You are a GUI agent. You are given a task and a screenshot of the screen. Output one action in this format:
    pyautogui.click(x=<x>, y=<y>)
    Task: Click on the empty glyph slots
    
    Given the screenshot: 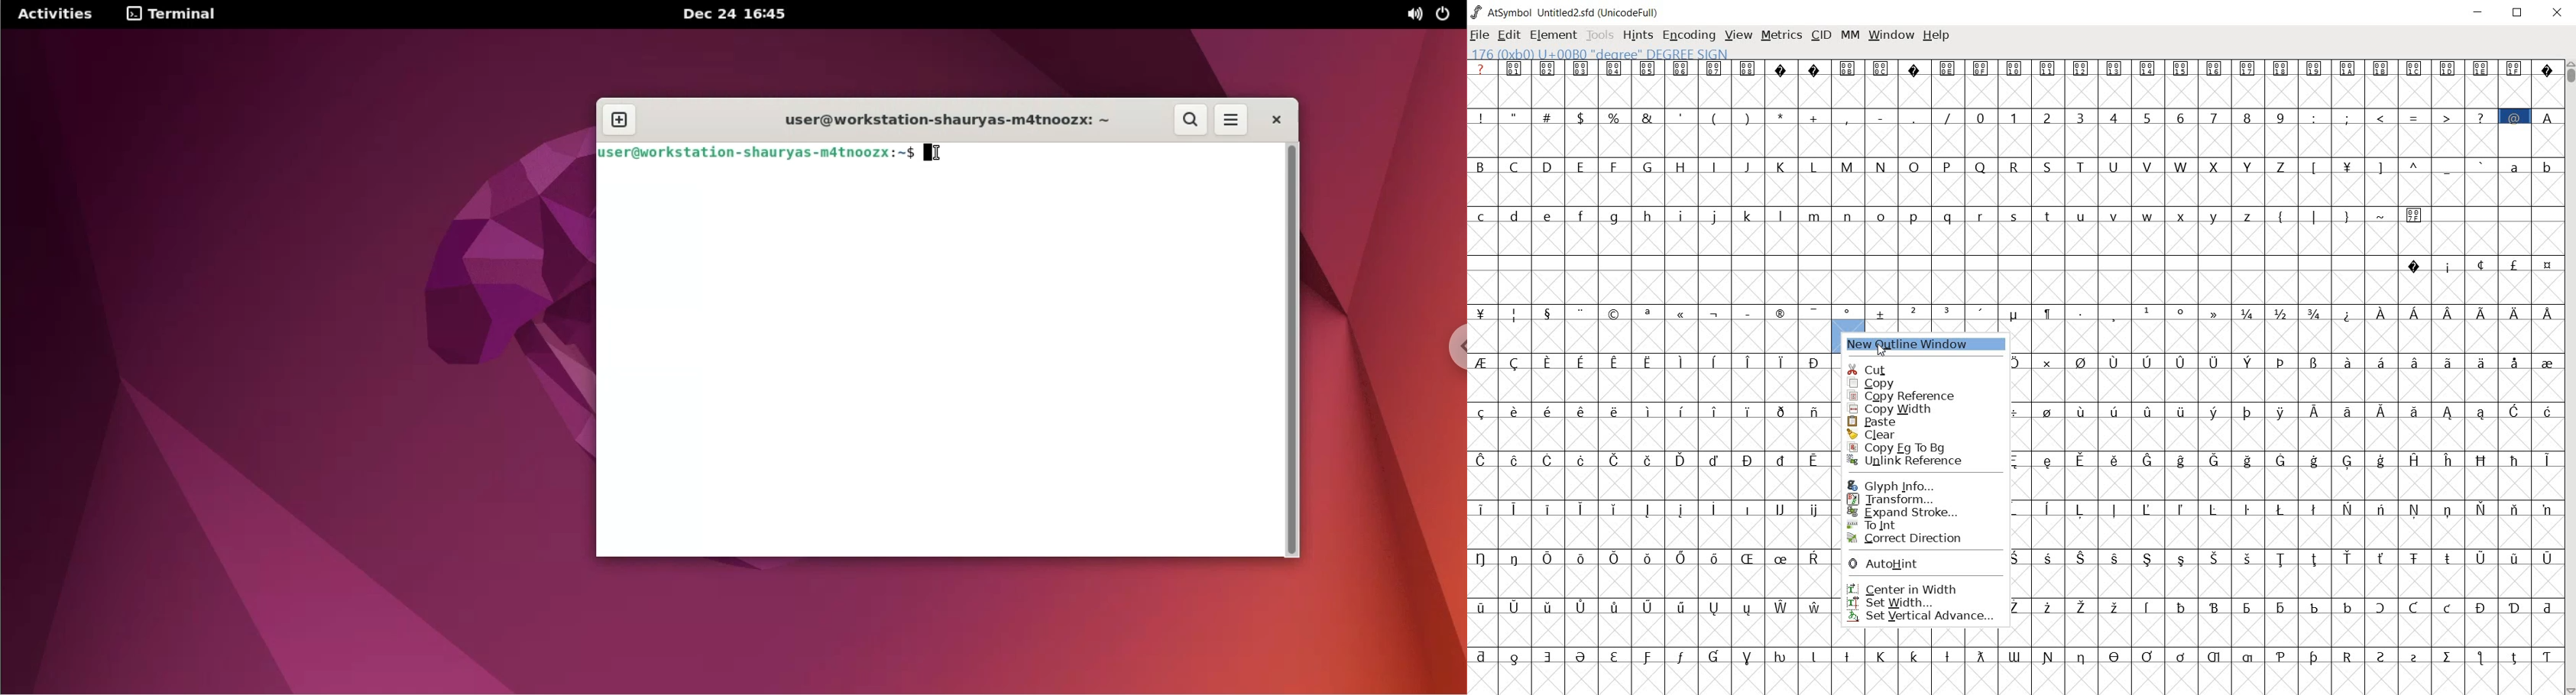 What is the action you would take?
    pyautogui.click(x=2284, y=582)
    